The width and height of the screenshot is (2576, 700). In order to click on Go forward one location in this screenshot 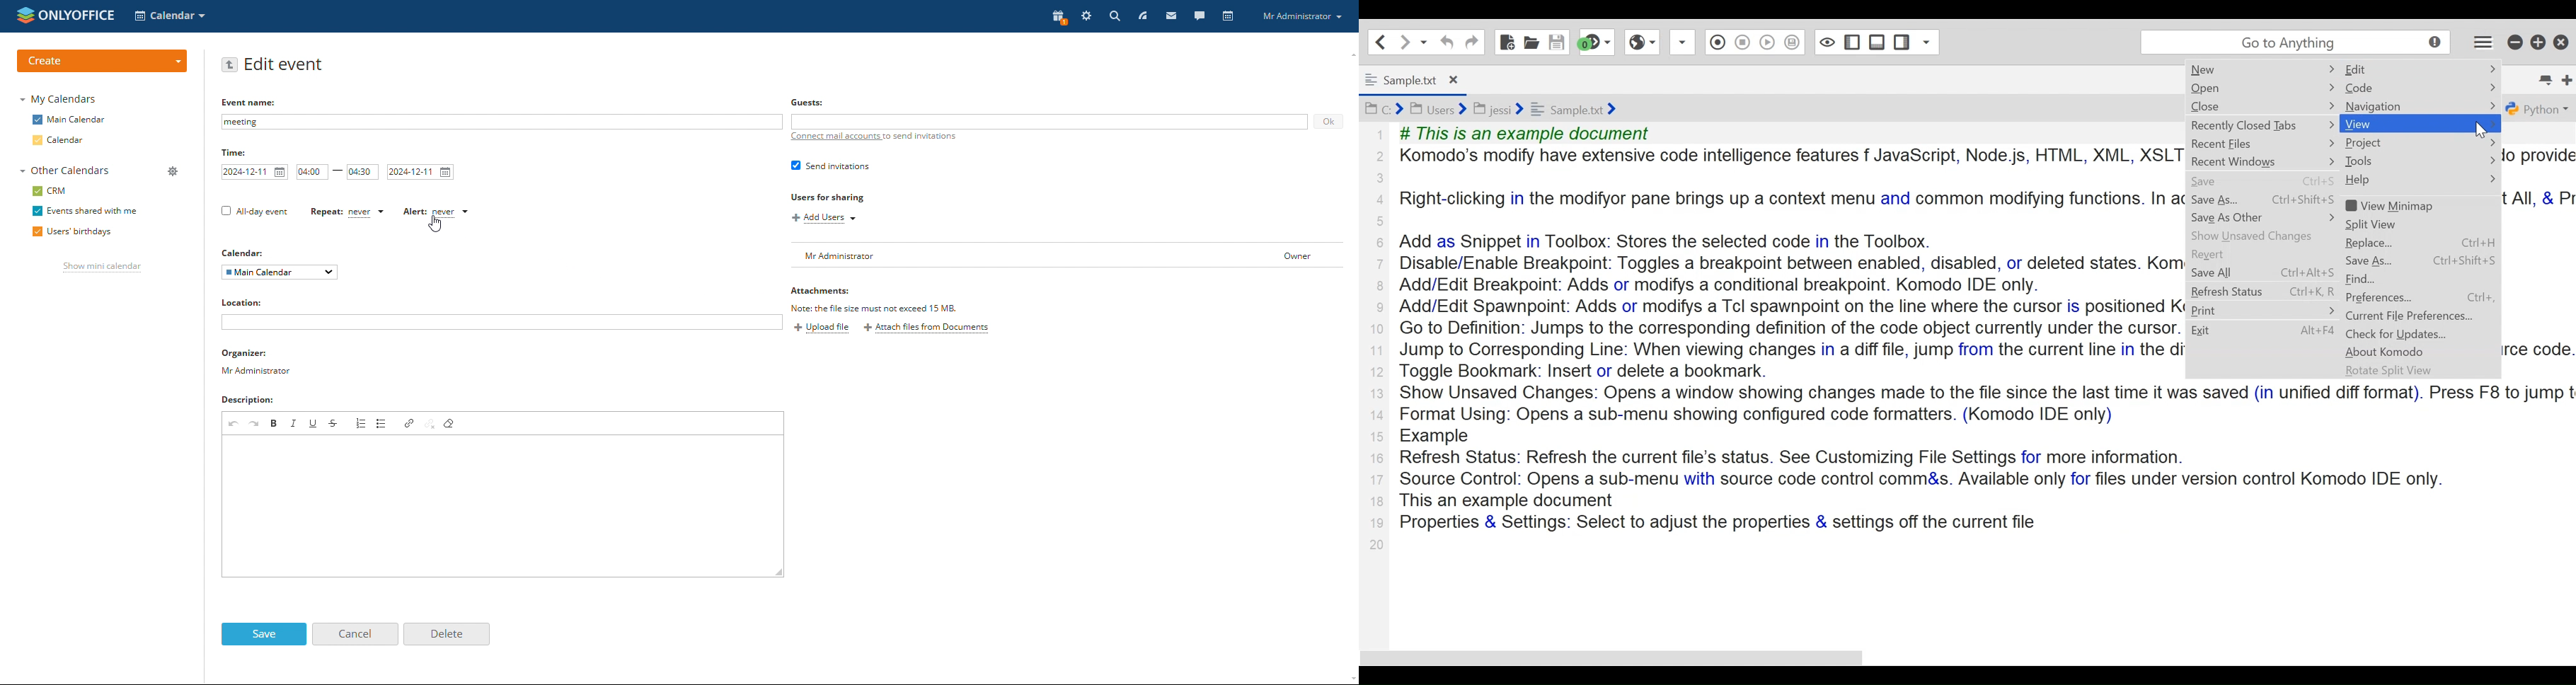, I will do `click(1404, 41)`.